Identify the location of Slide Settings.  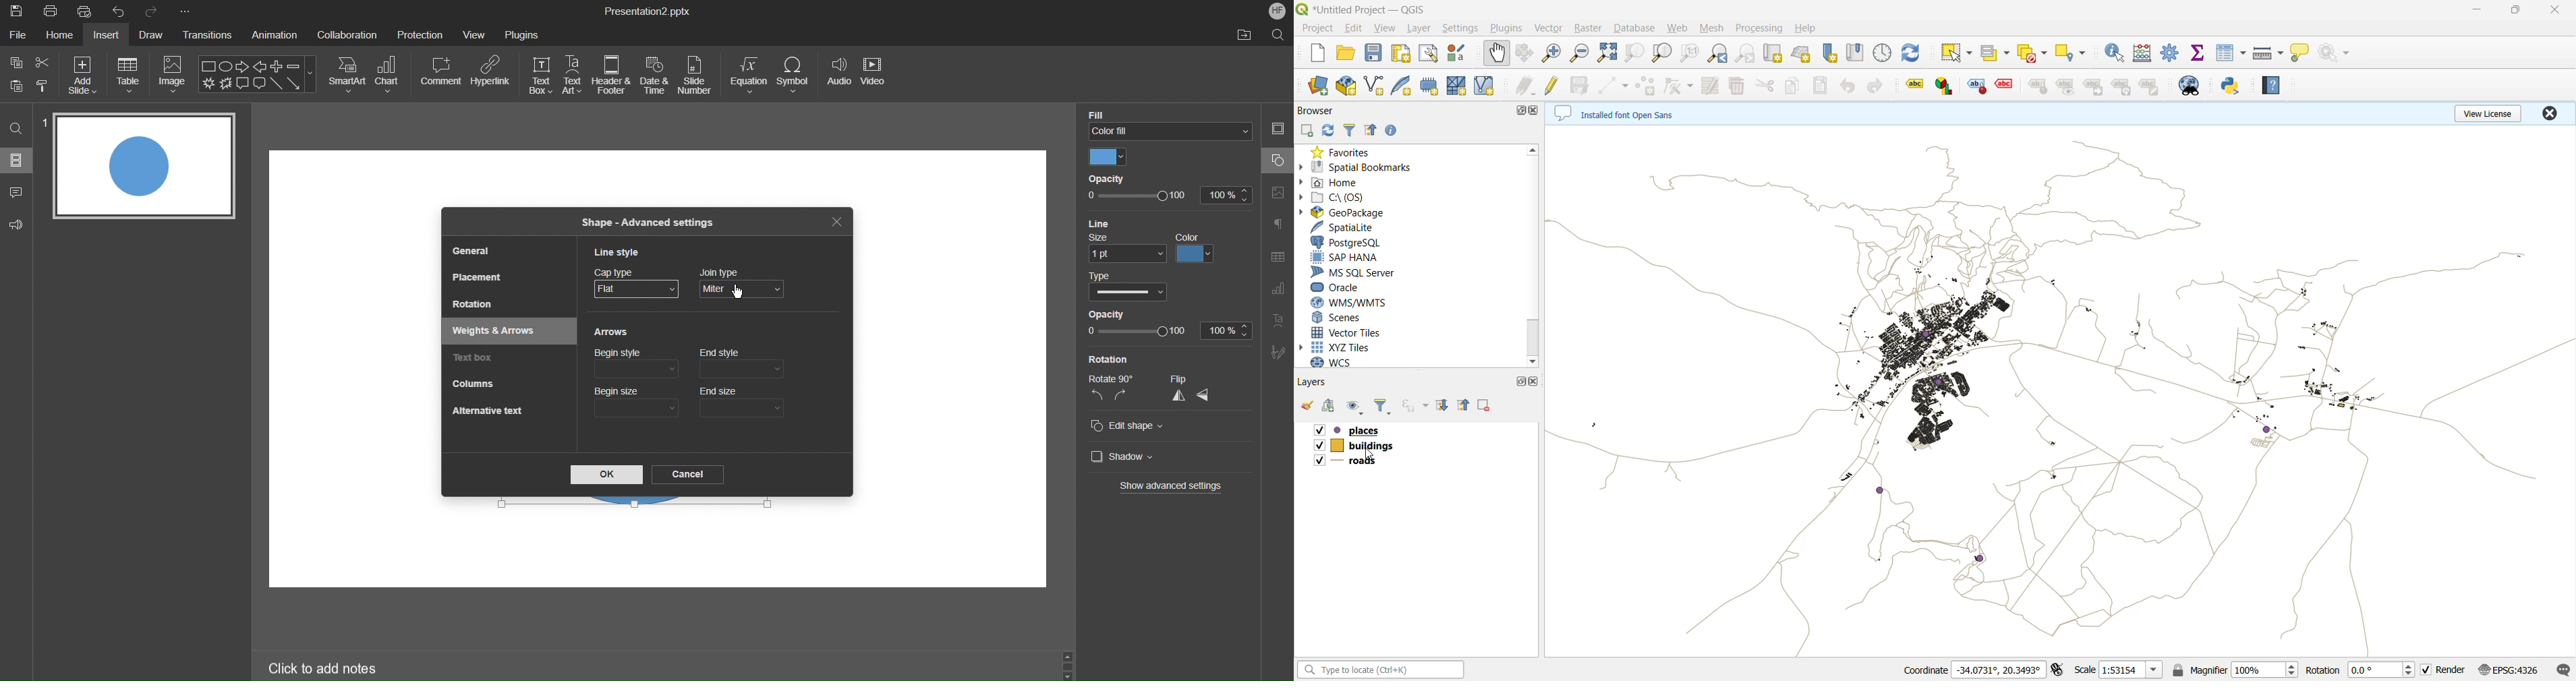
(1278, 131).